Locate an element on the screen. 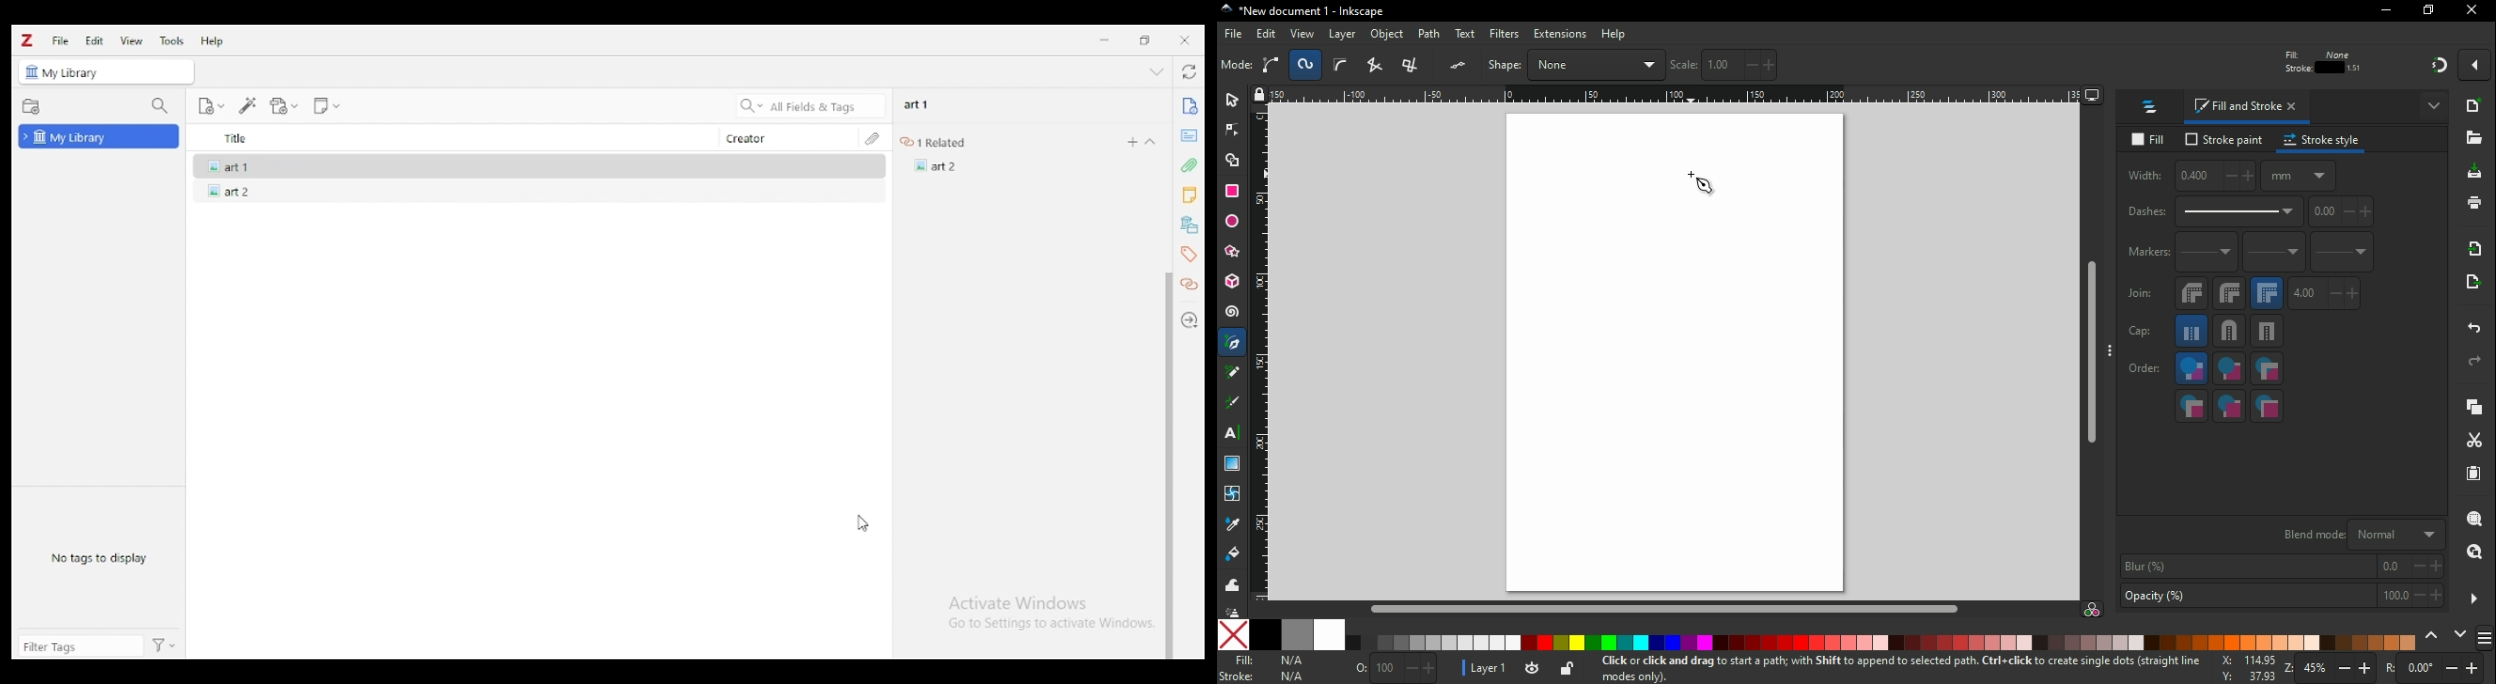 This screenshot has height=700, width=2520. end marker is located at coordinates (2344, 255).